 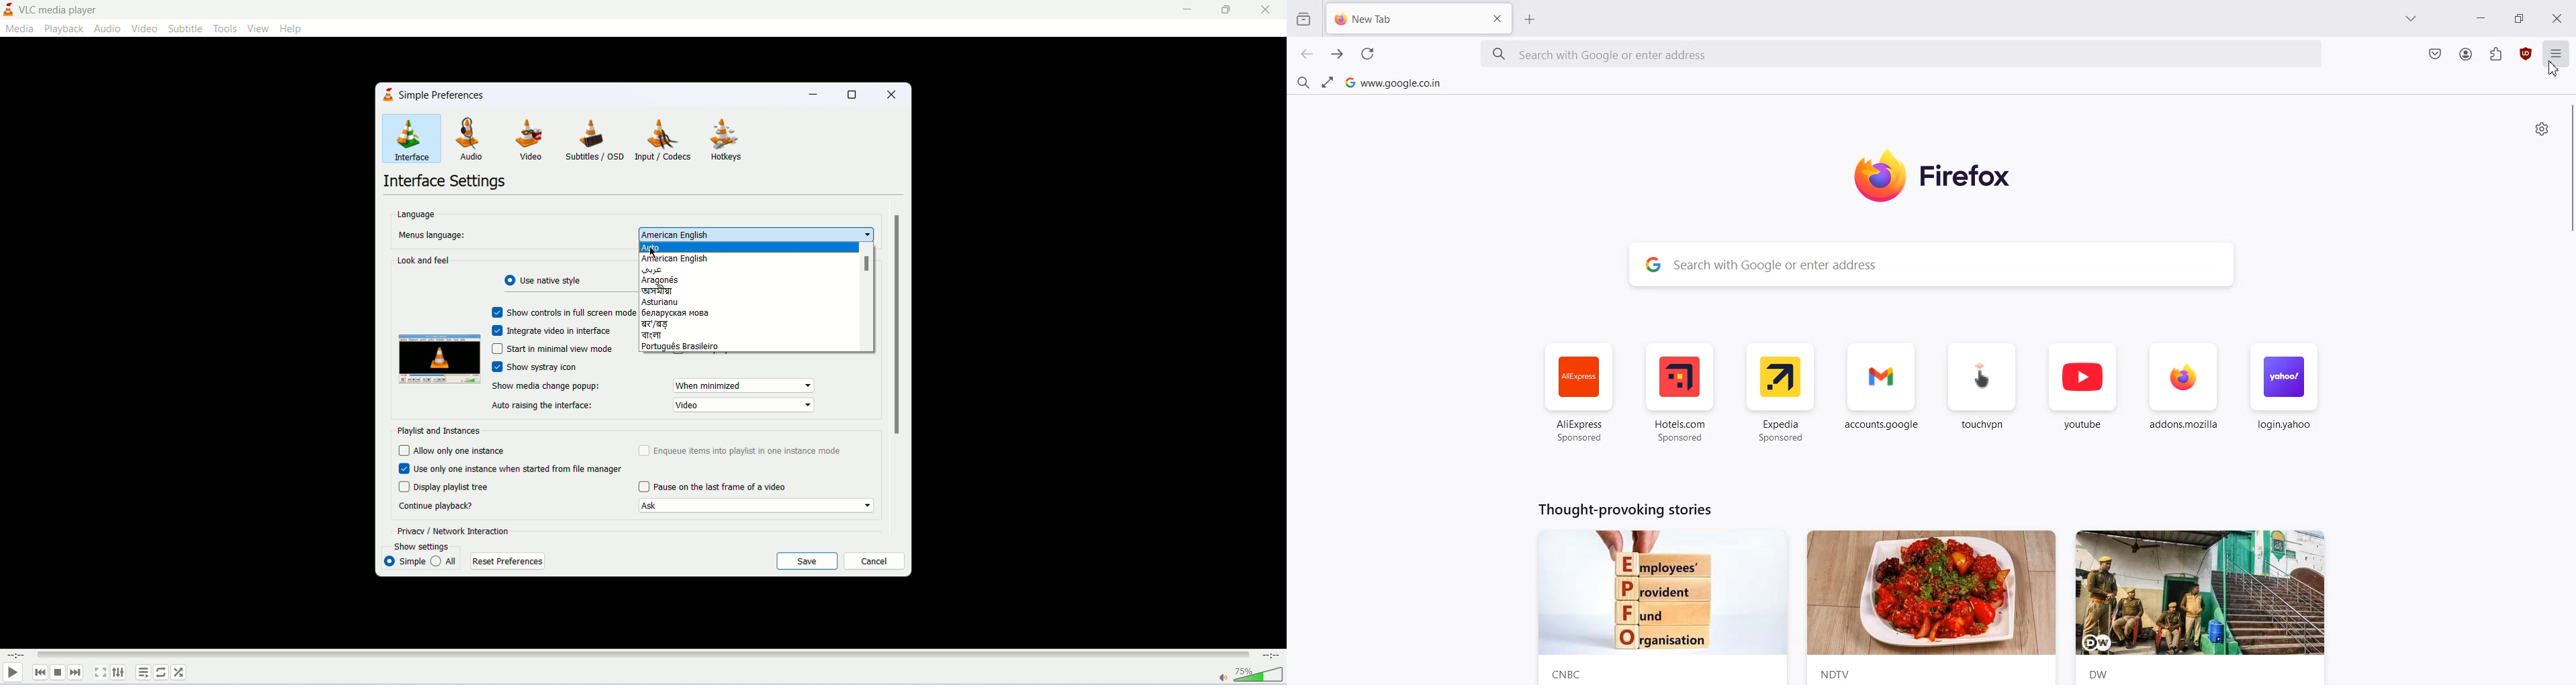 I want to click on video, so click(x=527, y=139).